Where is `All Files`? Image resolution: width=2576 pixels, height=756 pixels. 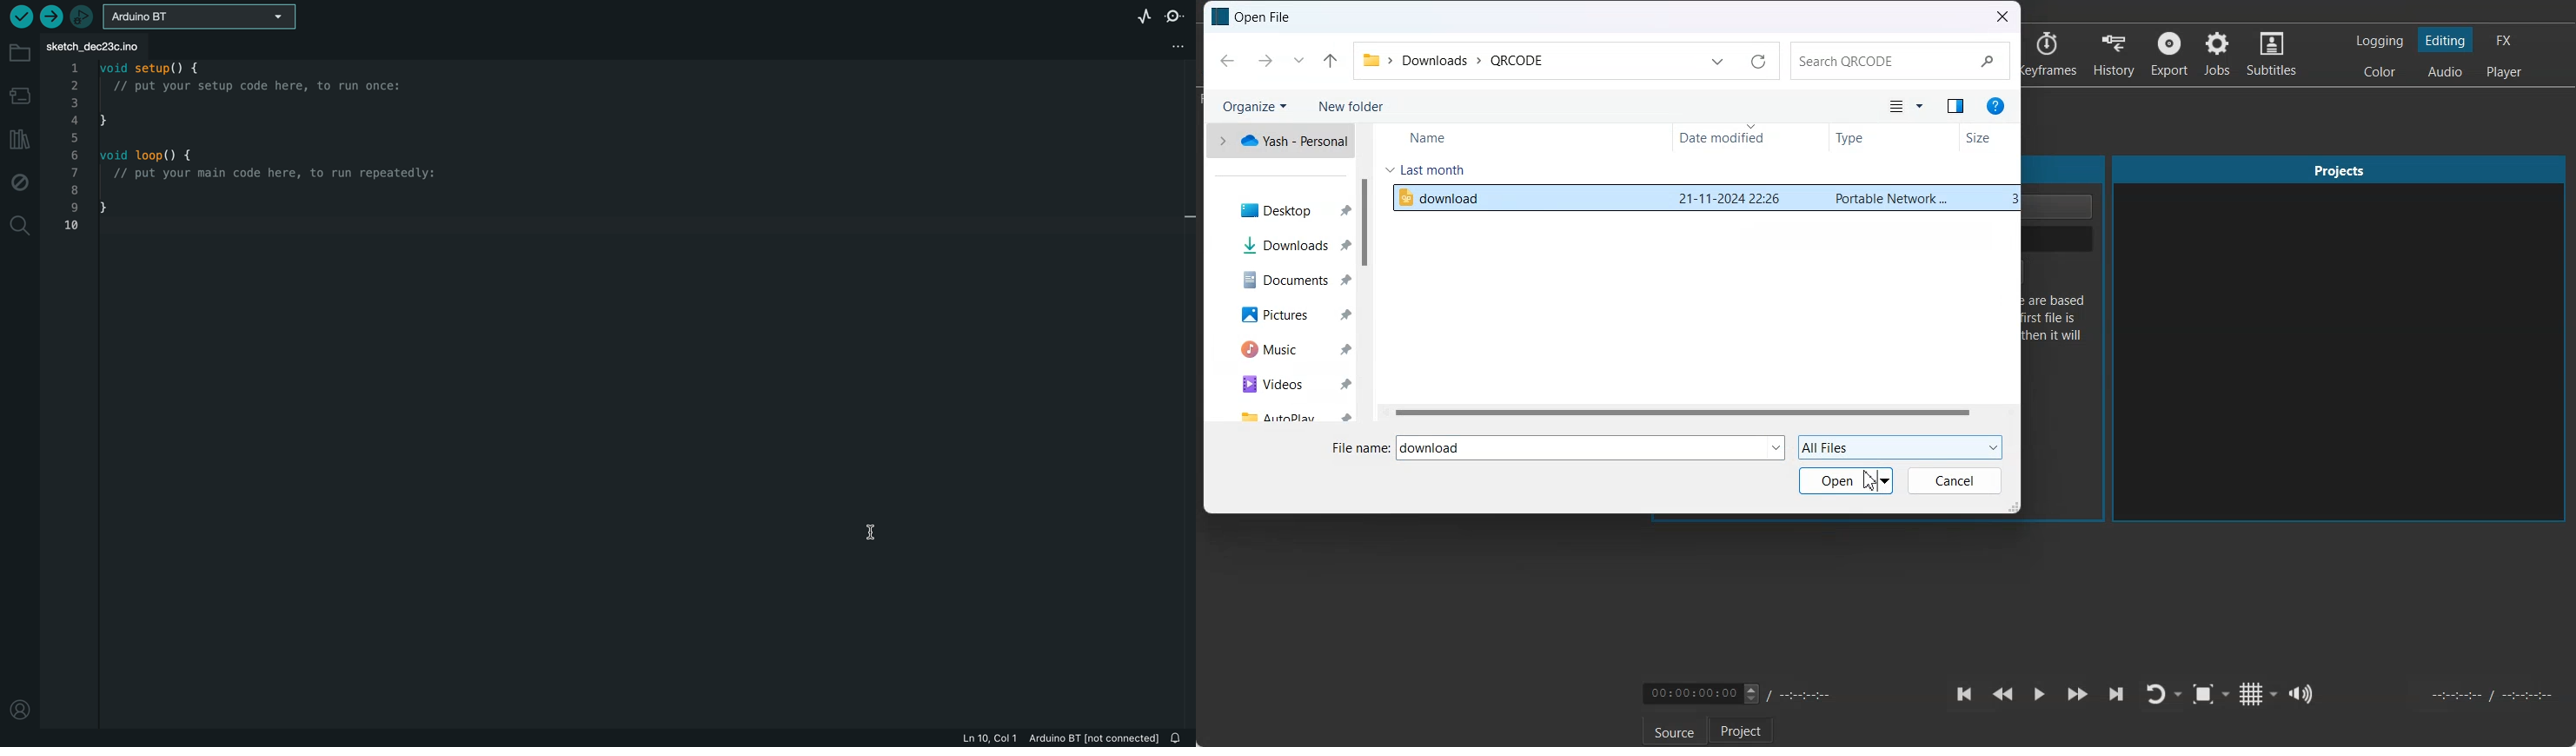 All Files is located at coordinates (1901, 447).